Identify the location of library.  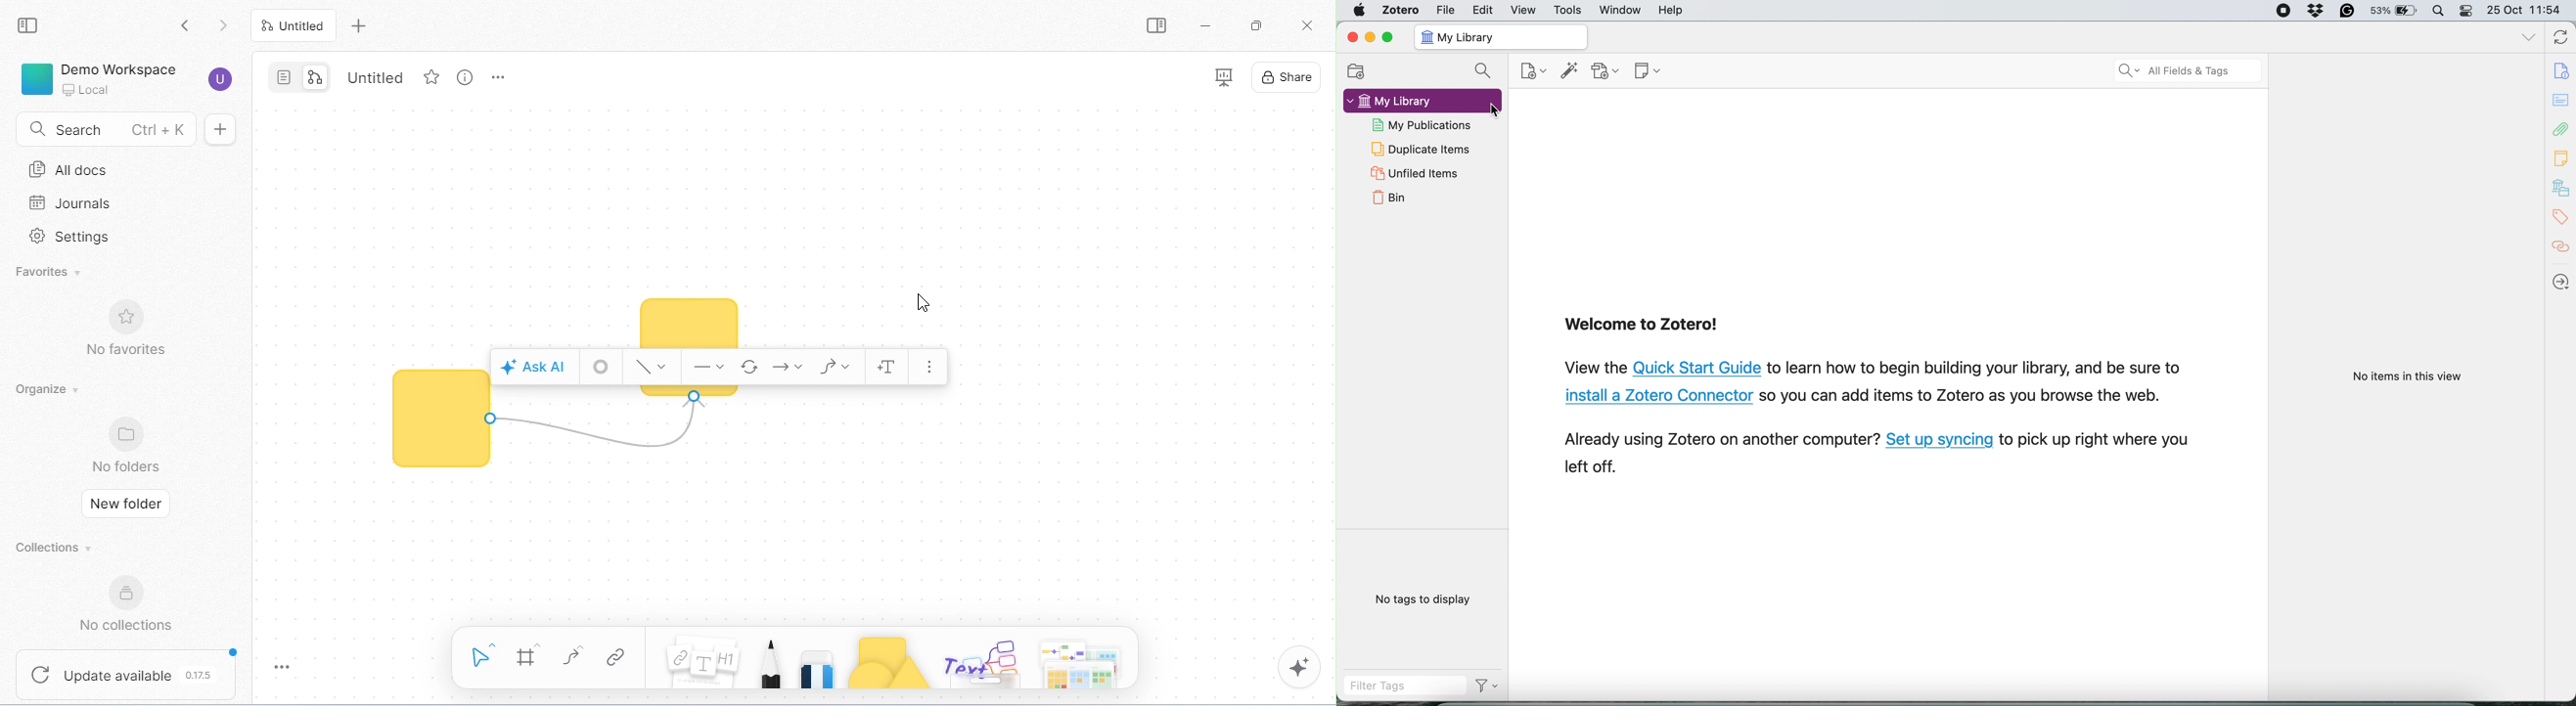
(2562, 189).